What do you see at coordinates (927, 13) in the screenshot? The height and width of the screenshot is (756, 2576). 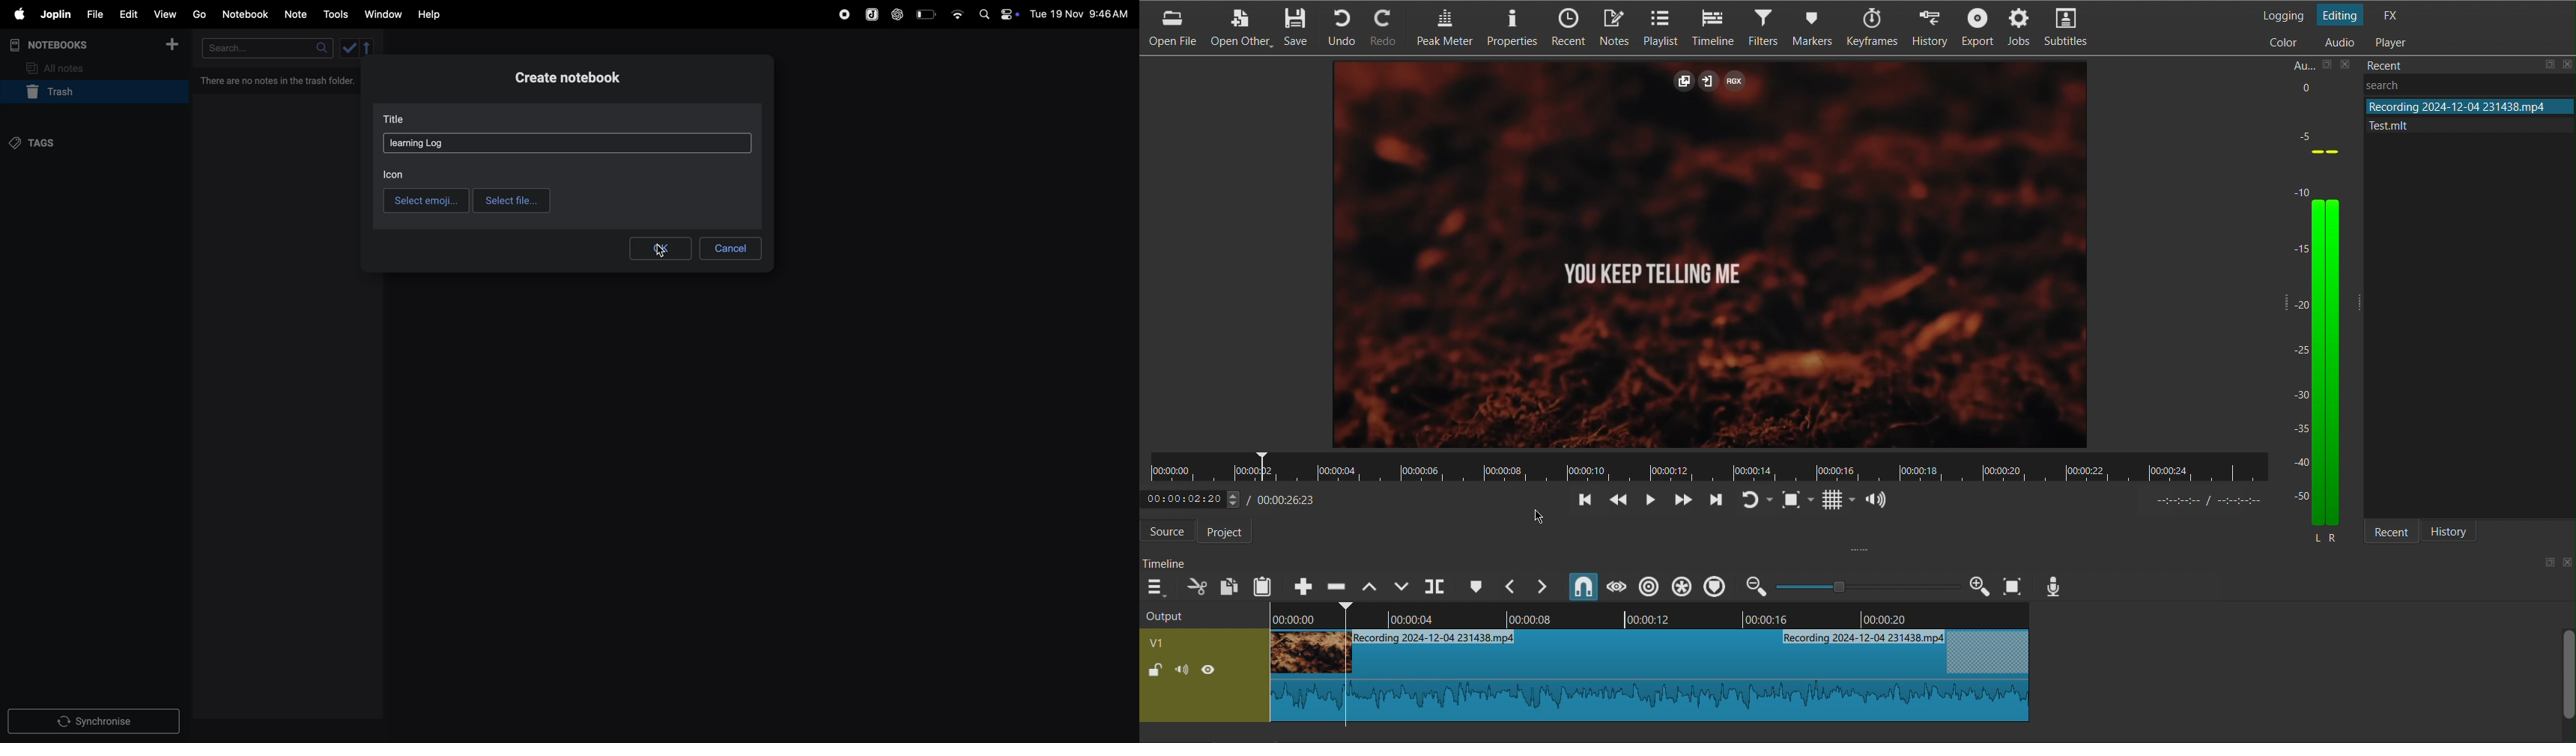 I see `battery` at bounding box center [927, 13].